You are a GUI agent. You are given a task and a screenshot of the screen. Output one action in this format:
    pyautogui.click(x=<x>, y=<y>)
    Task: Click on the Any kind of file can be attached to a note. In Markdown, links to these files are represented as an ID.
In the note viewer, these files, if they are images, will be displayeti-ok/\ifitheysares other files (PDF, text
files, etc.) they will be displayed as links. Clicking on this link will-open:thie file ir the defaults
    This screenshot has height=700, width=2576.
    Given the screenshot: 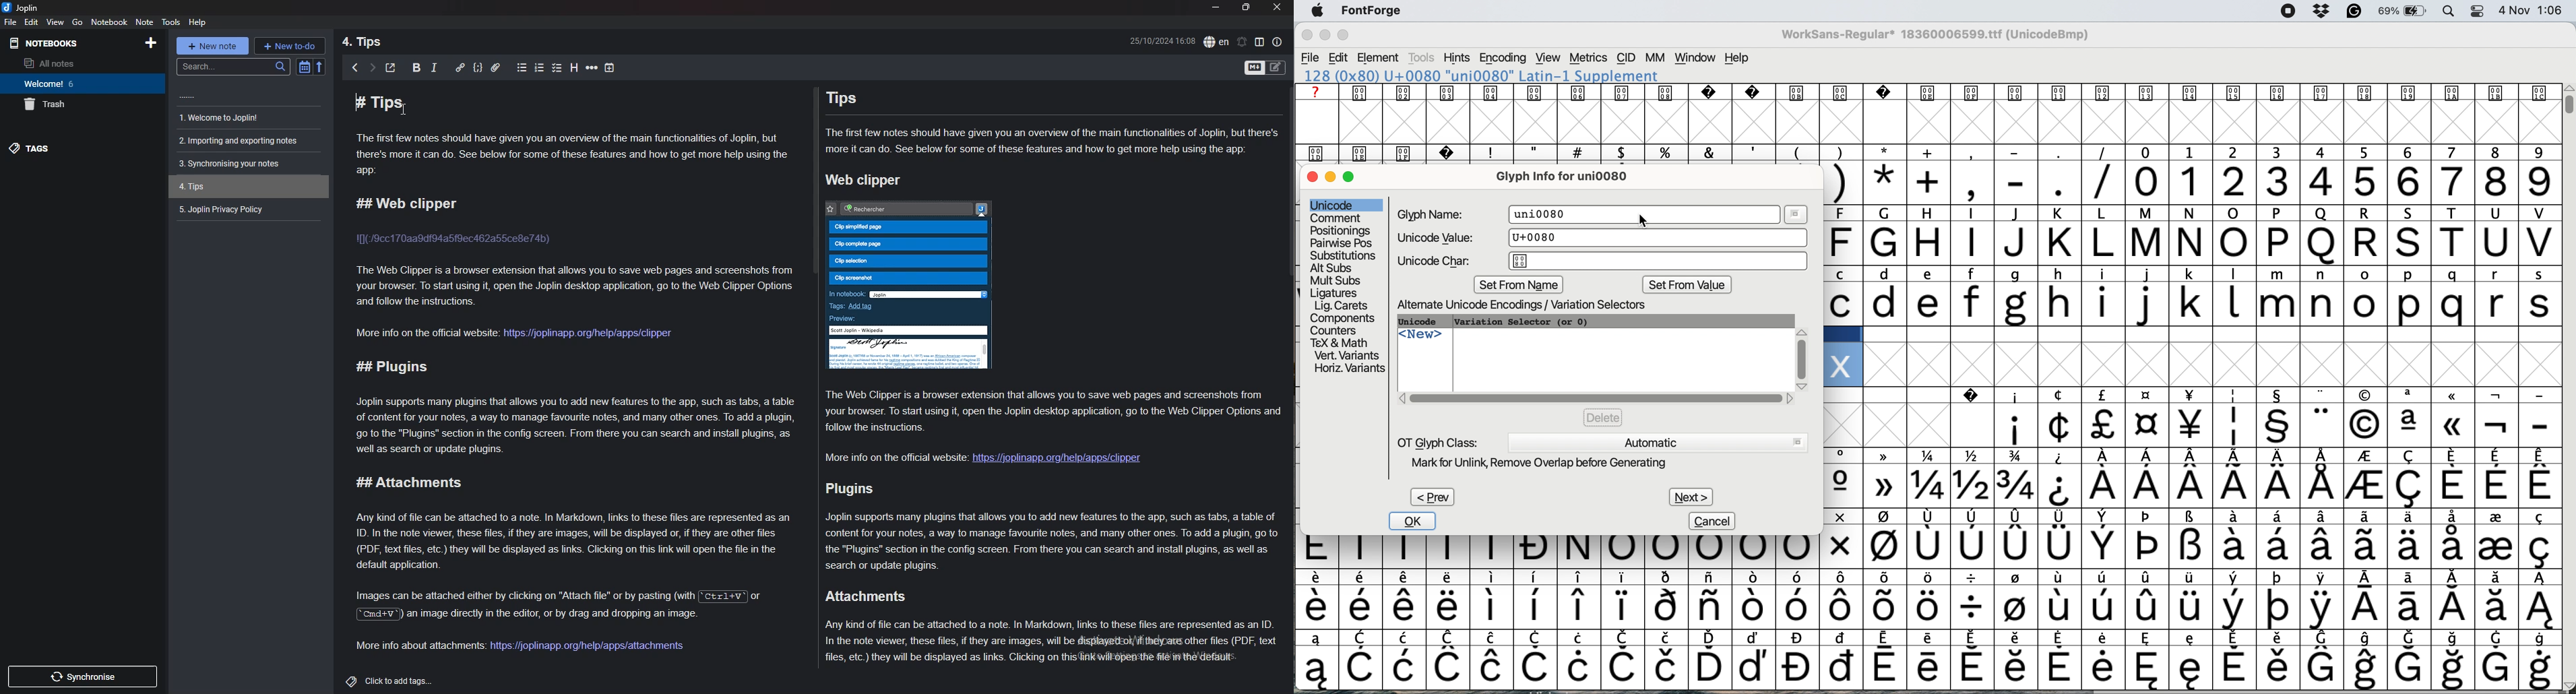 What is the action you would take?
    pyautogui.click(x=1052, y=644)
    